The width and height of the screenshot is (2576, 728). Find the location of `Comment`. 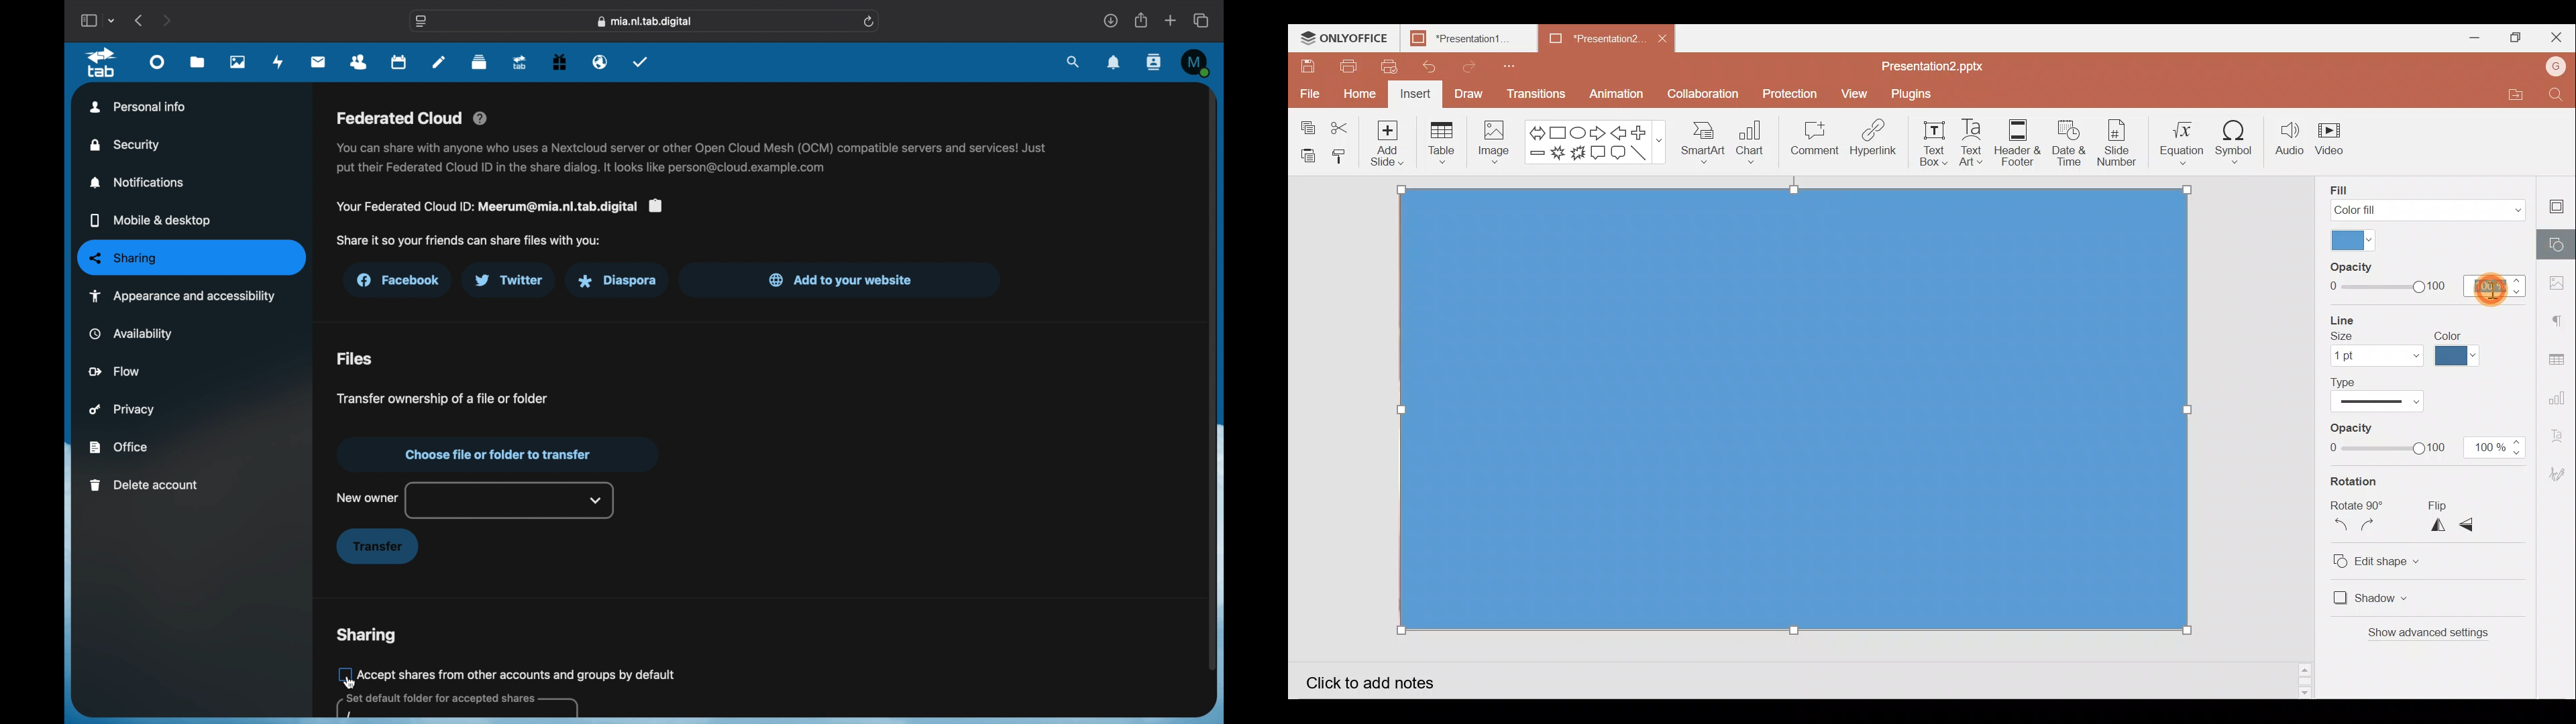

Comment is located at coordinates (1812, 139).